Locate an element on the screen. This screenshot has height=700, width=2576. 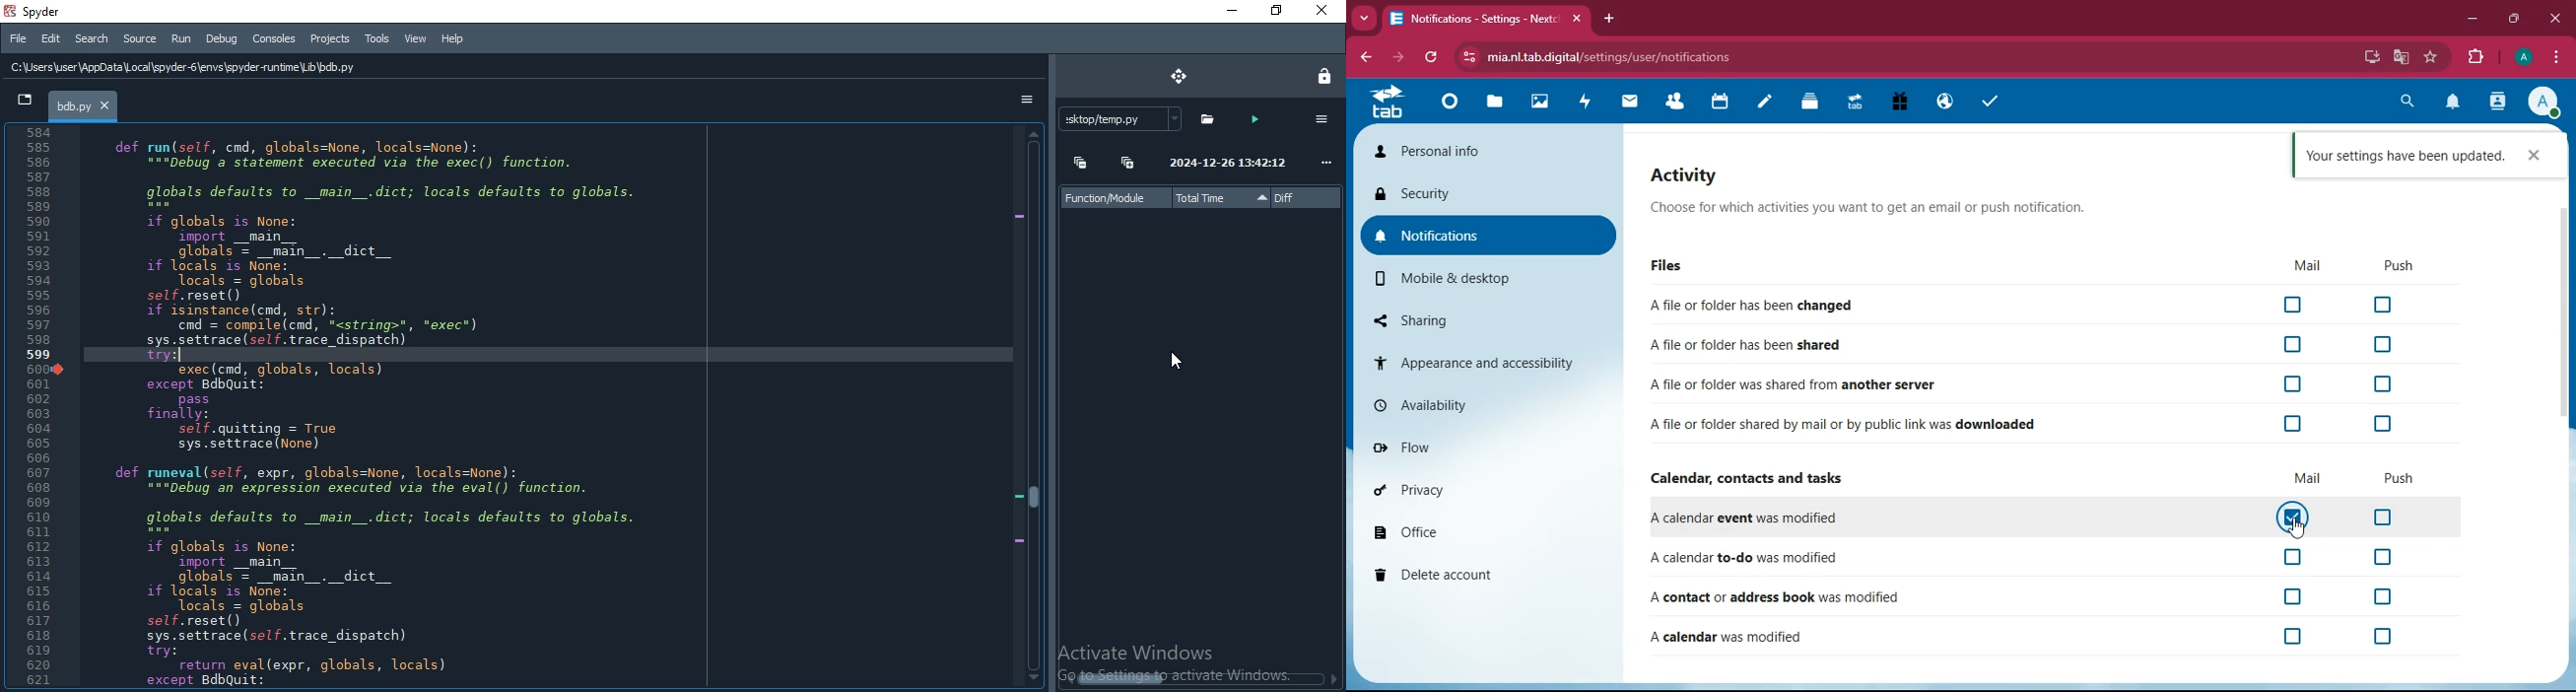
Close is located at coordinates (1325, 11).